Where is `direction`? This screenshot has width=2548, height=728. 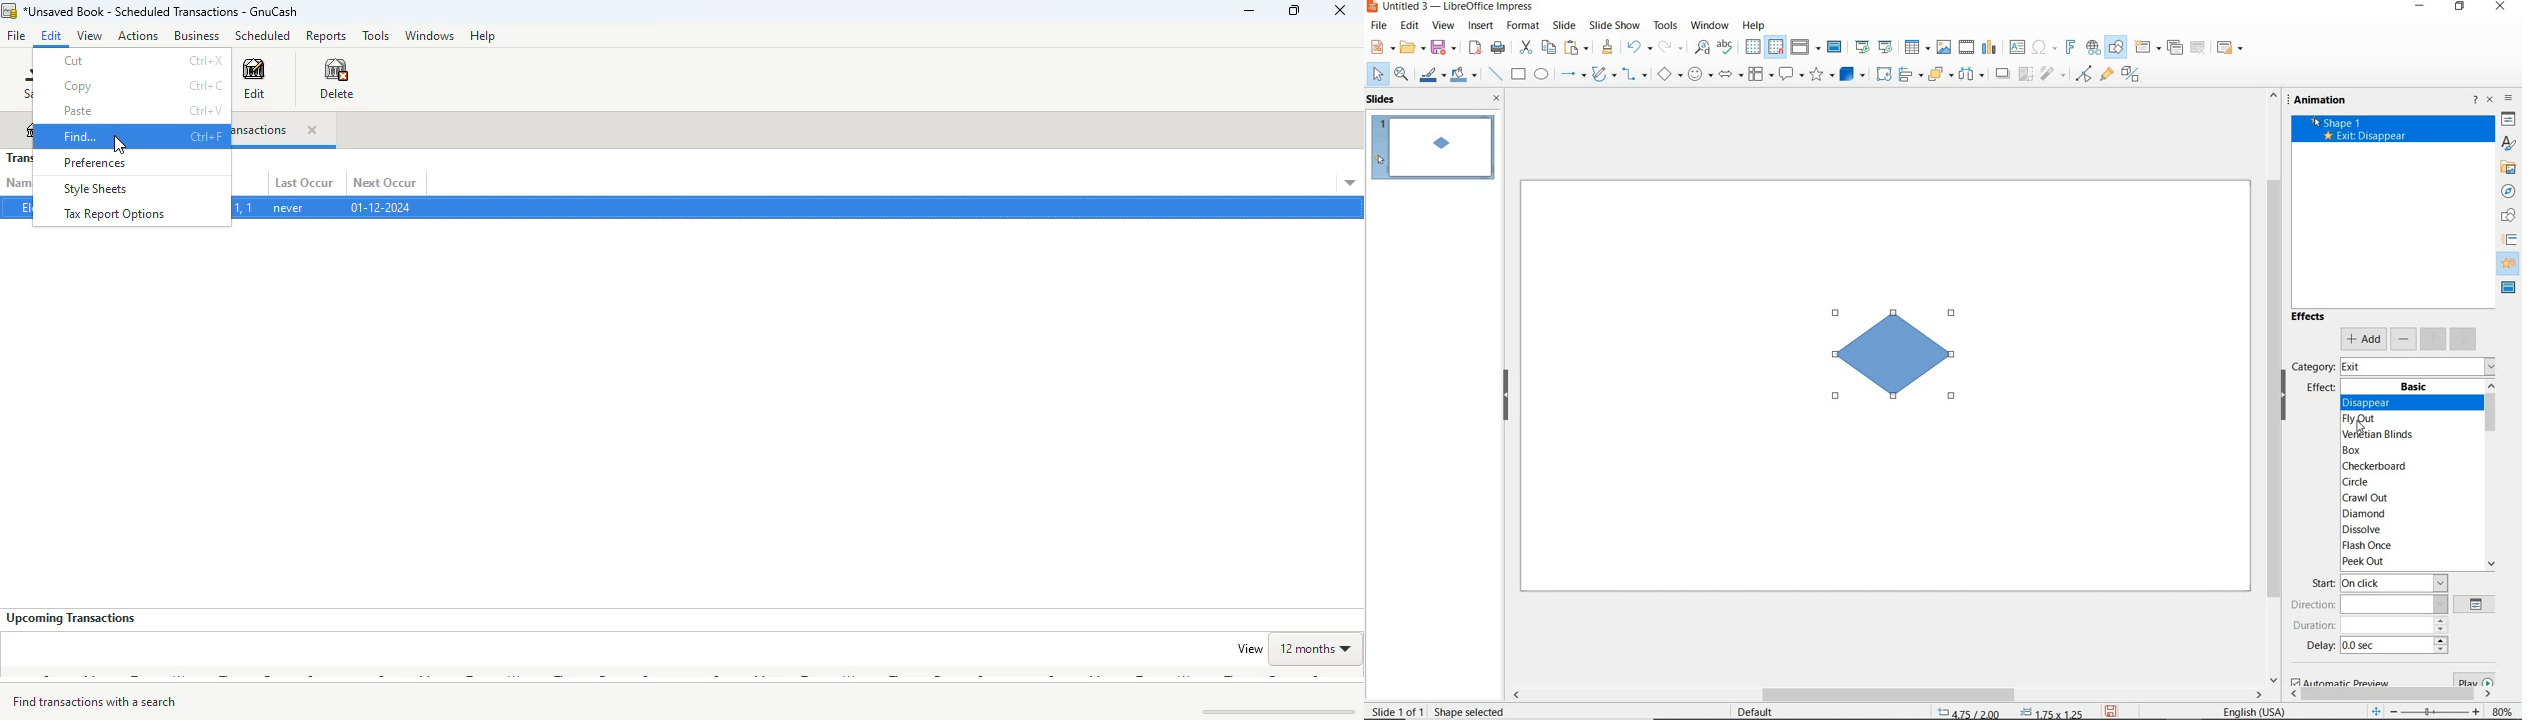
direction is located at coordinates (2366, 604).